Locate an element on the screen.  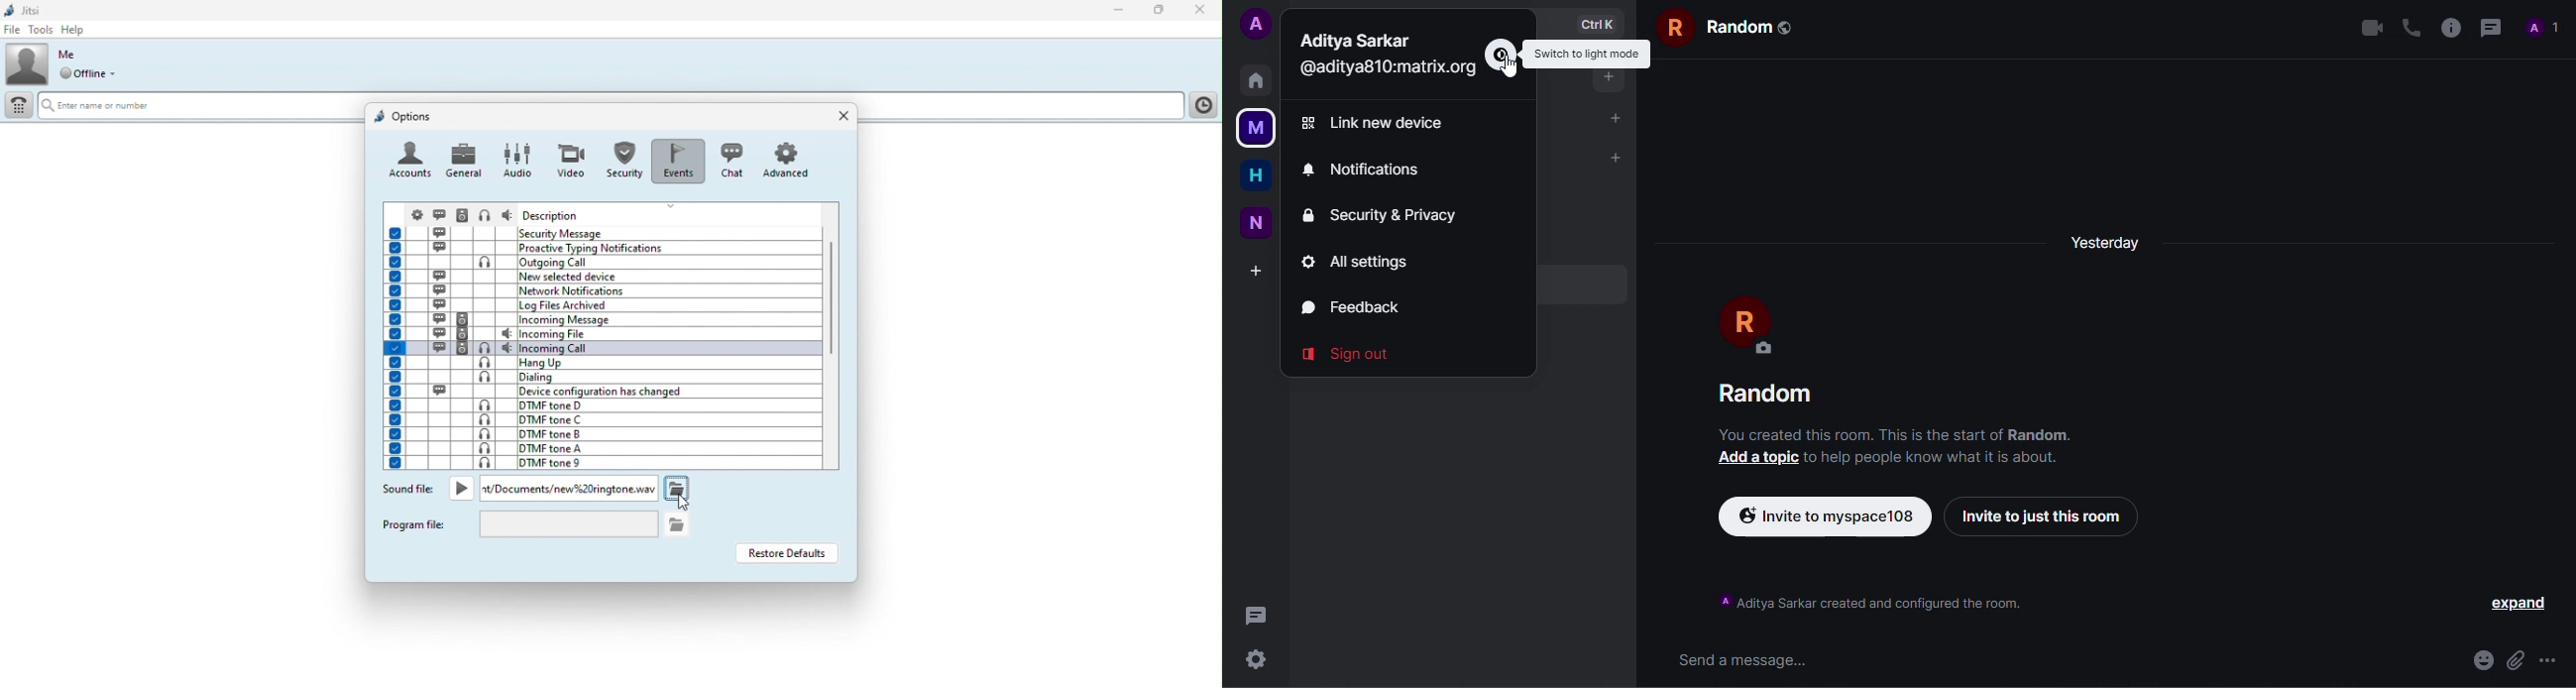
switch to light mode is located at coordinates (1589, 54).